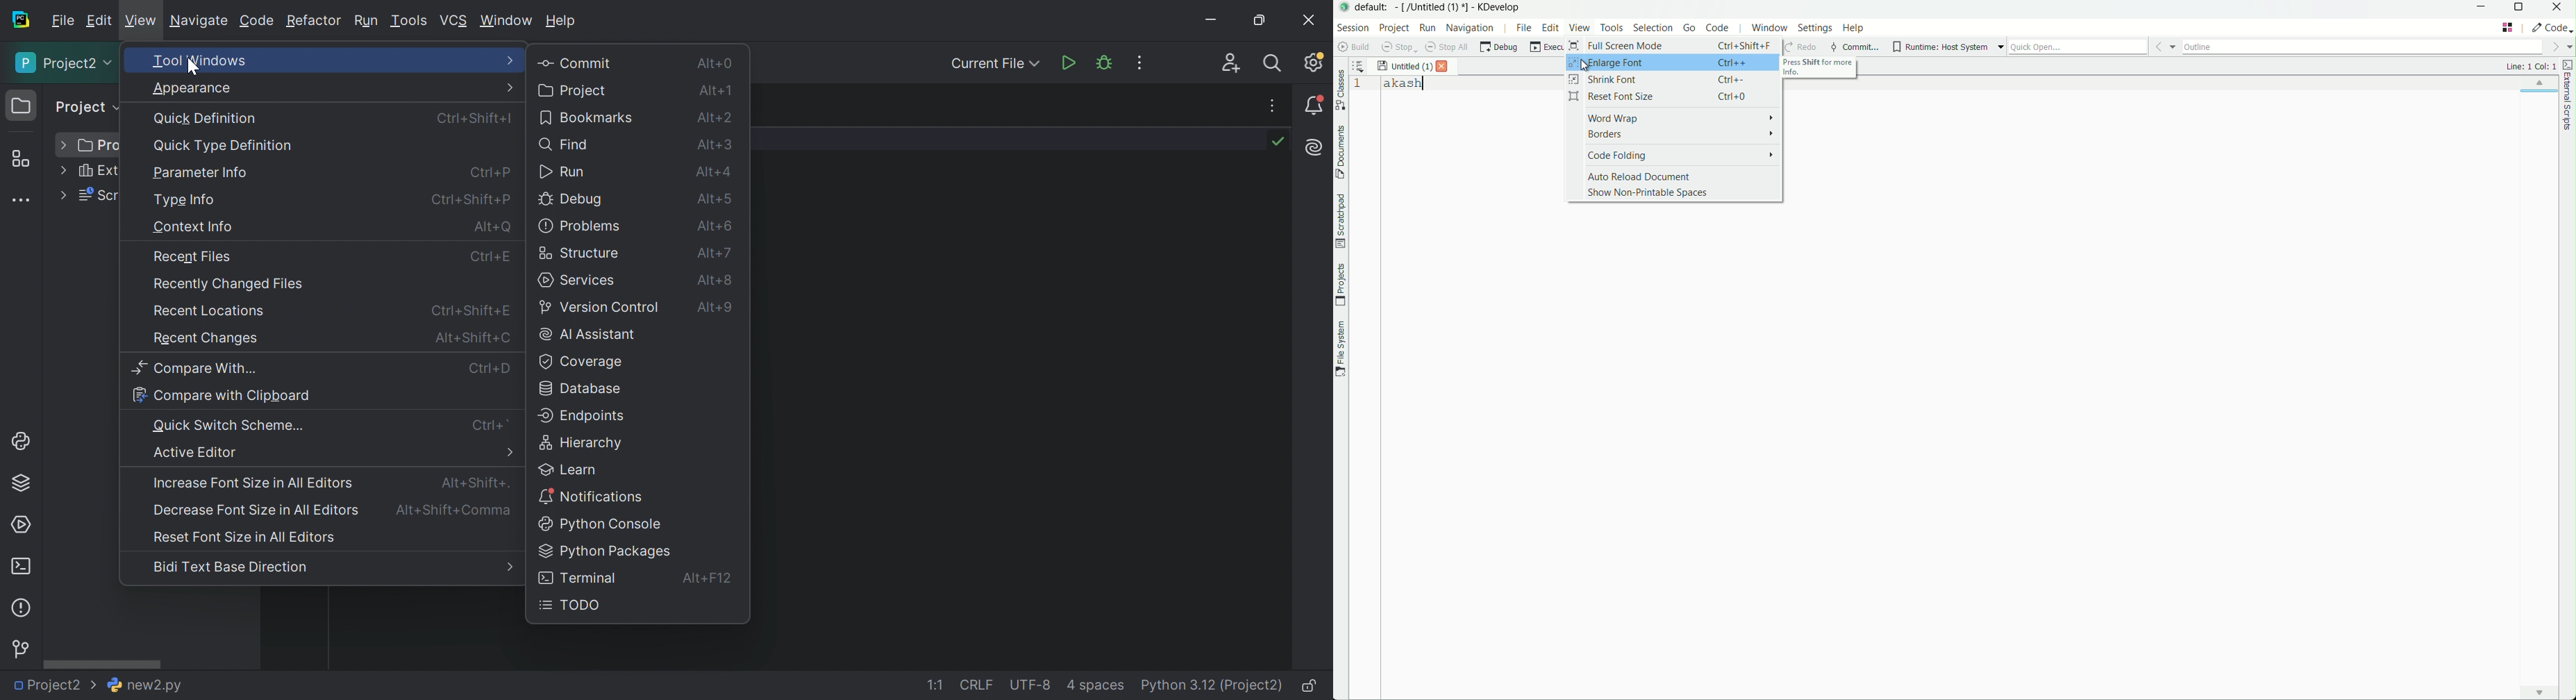  Describe the element at coordinates (585, 390) in the screenshot. I see `Database` at that location.